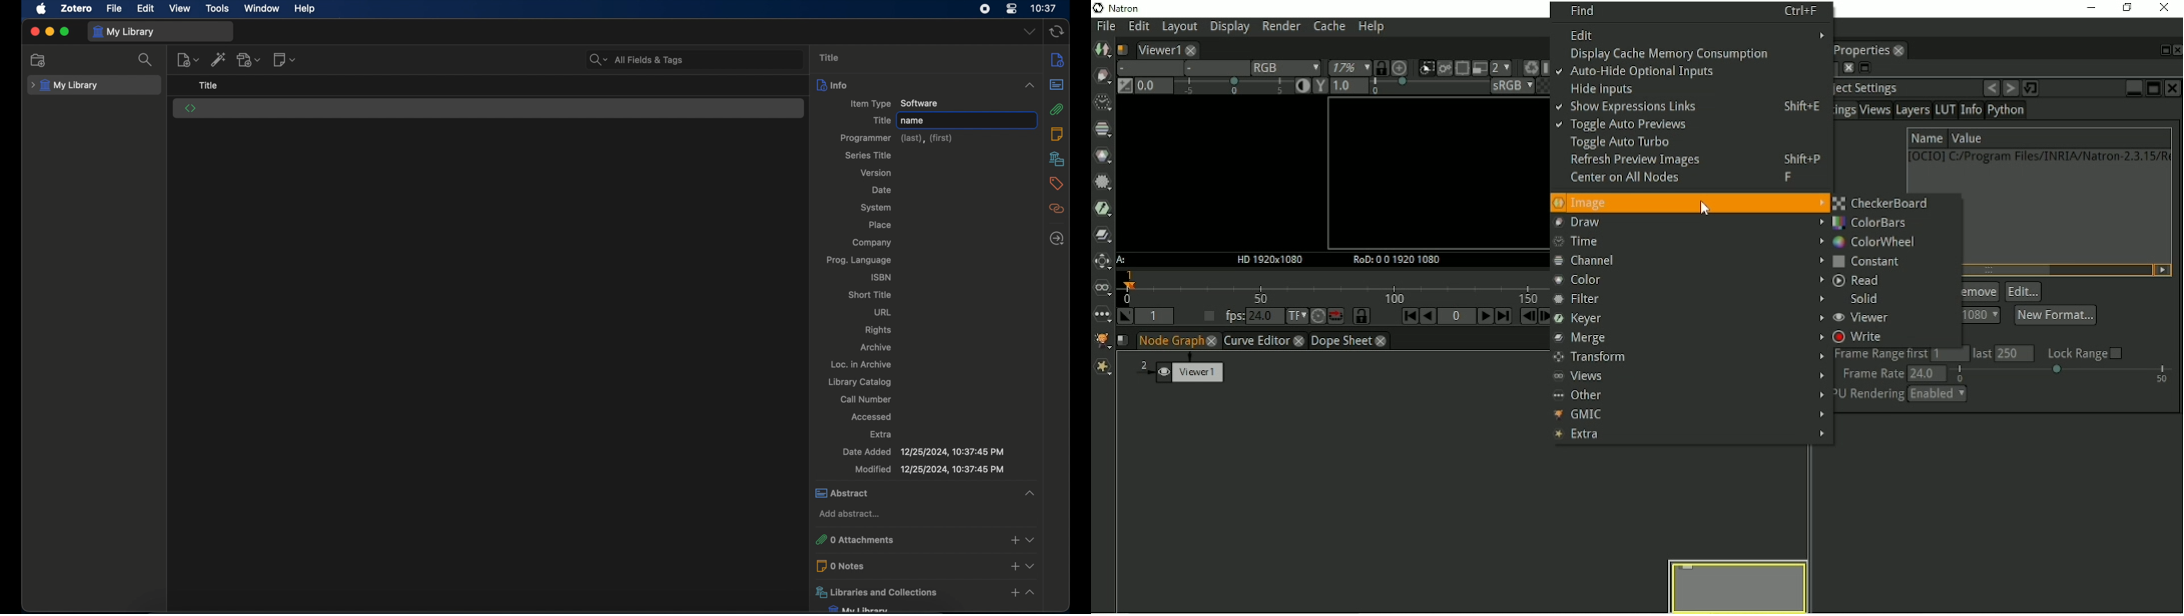  I want to click on add attachments, so click(1014, 540).